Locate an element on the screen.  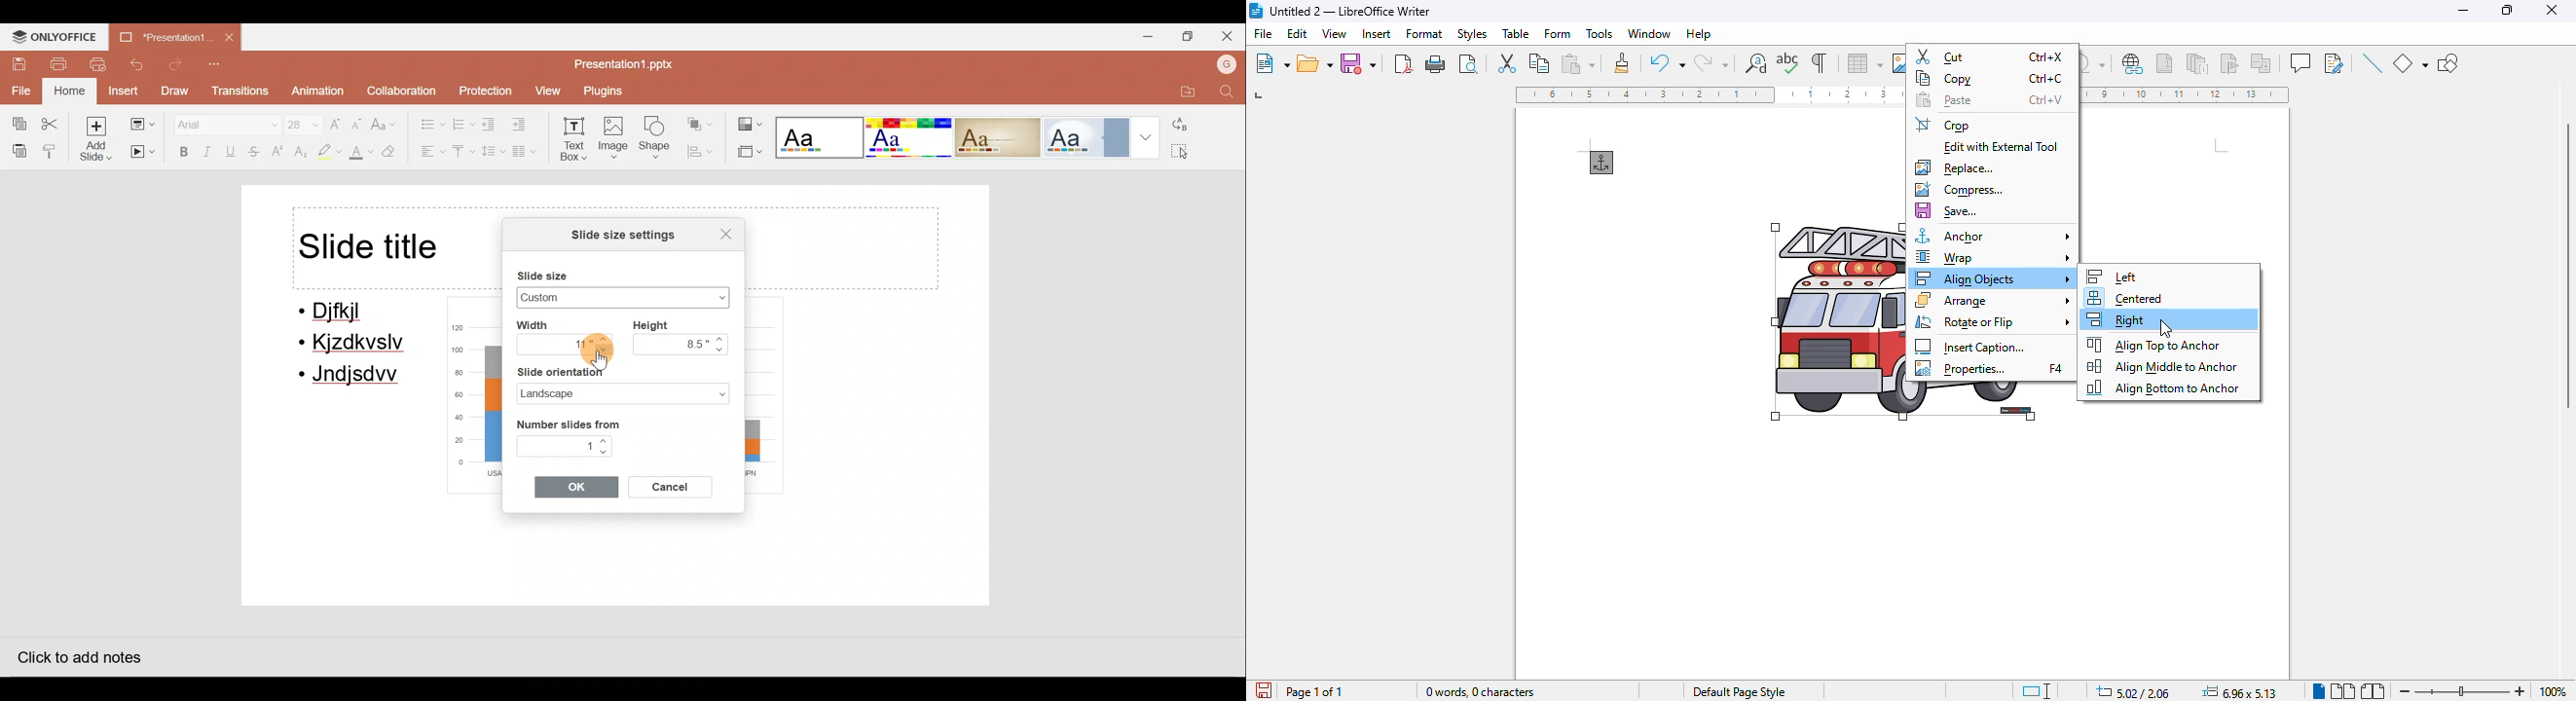
Shape is located at coordinates (658, 140).